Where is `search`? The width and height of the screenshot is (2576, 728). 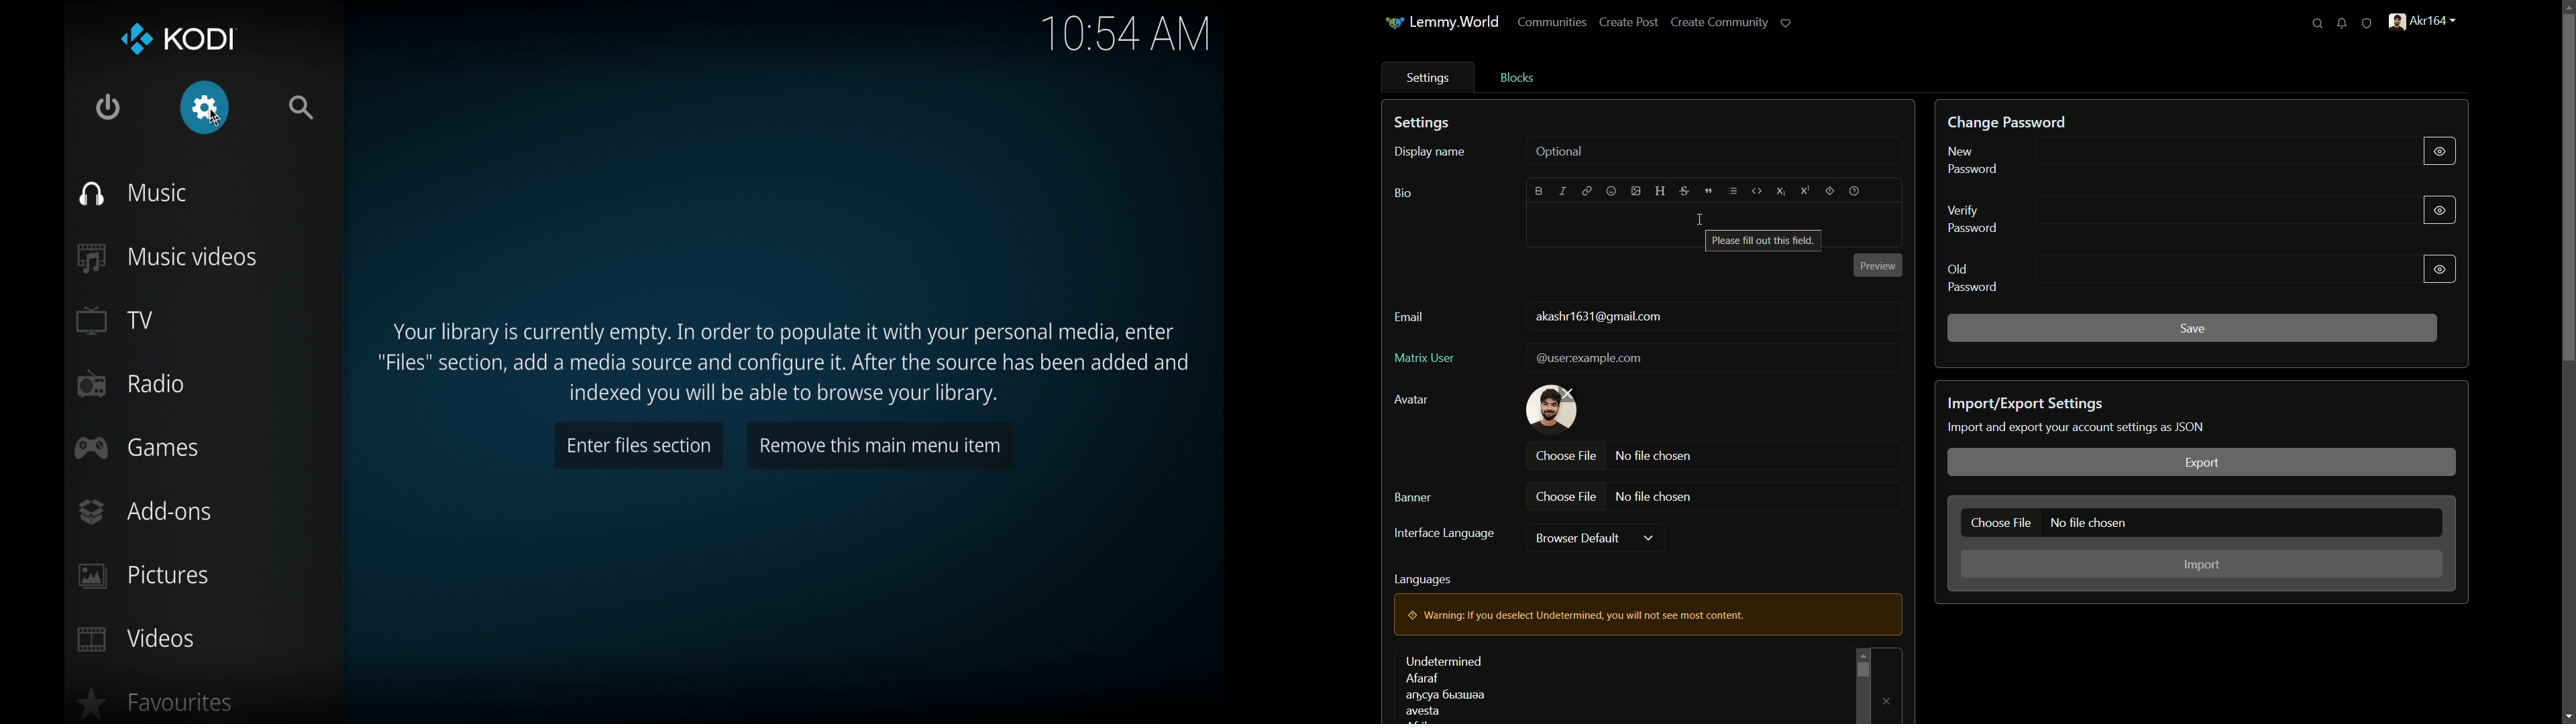 search is located at coordinates (302, 108).